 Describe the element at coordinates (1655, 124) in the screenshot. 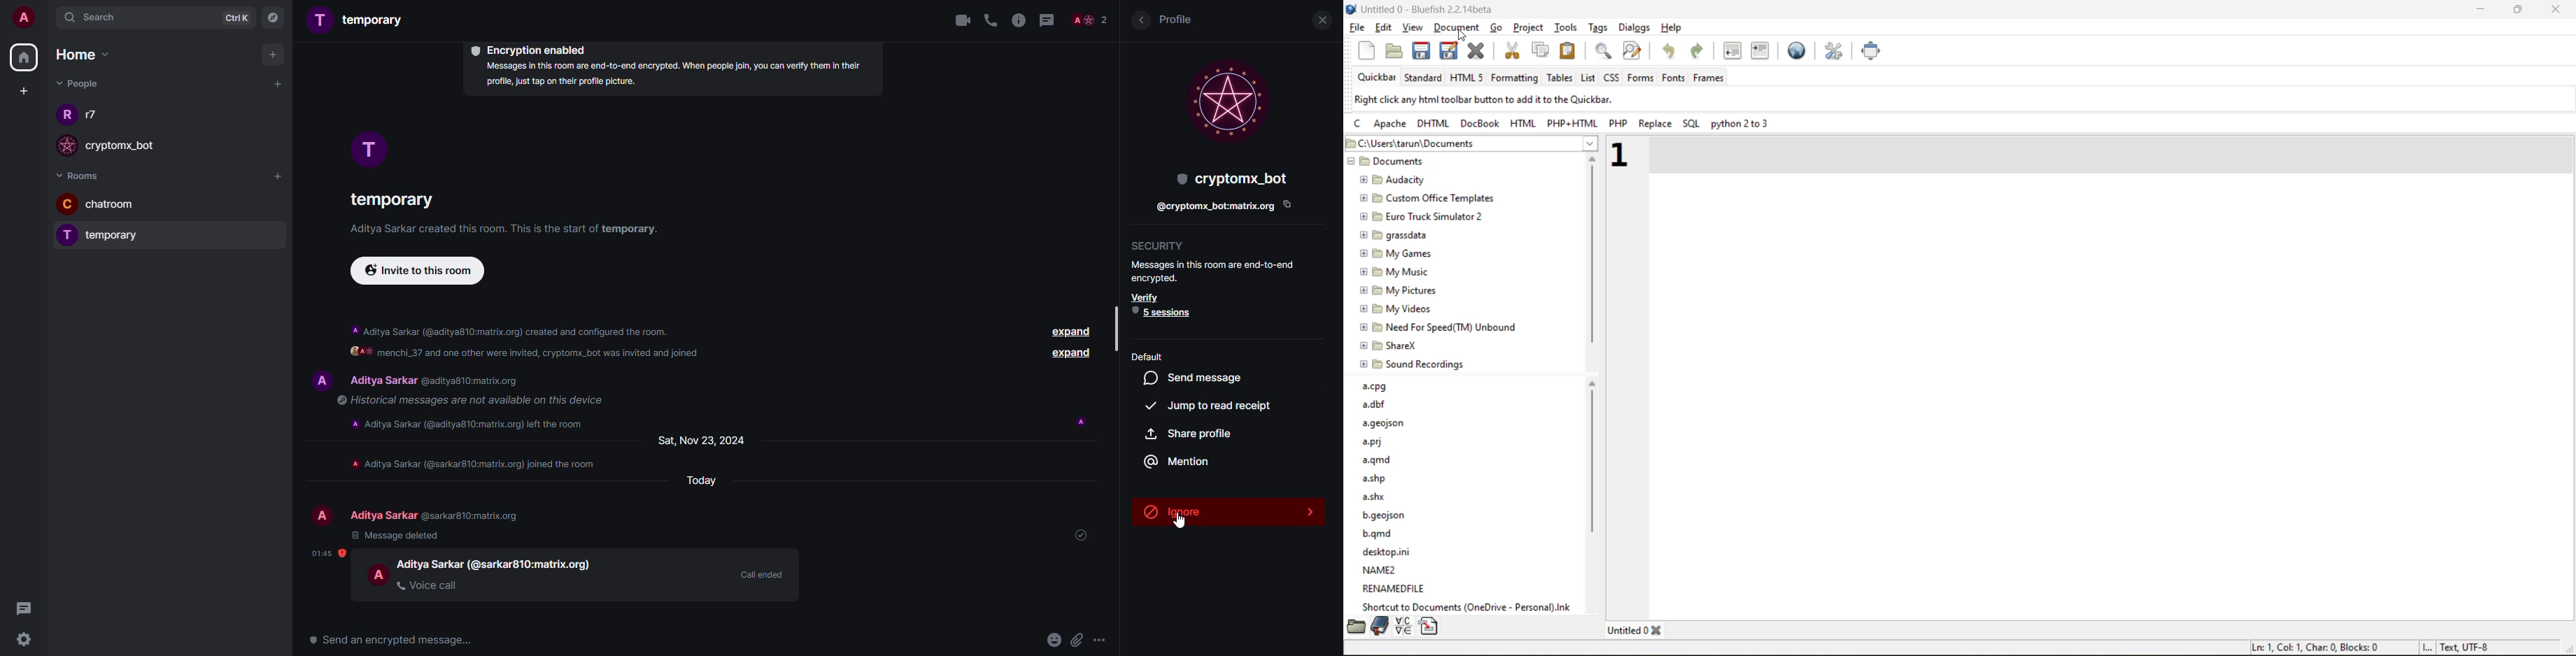

I see `replace` at that location.